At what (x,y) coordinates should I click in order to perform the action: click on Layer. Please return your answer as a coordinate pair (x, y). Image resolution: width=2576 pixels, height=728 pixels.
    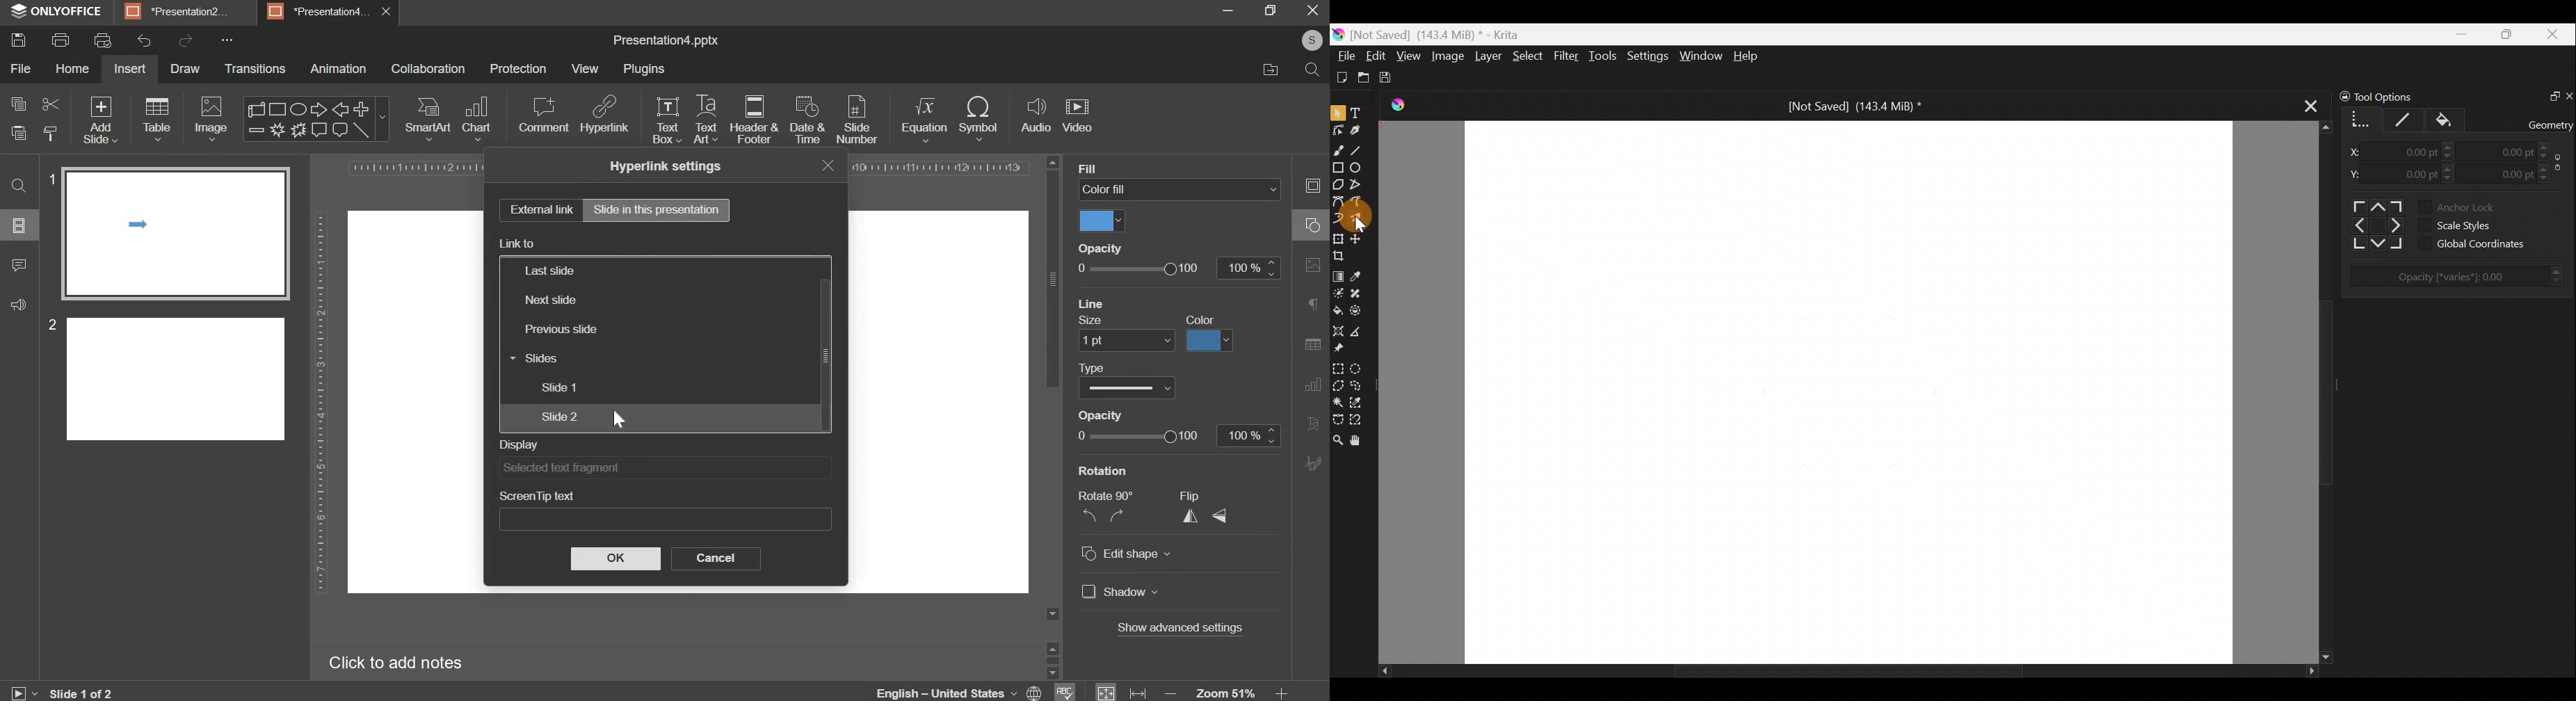
    Looking at the image, I should click on (1486, 56).